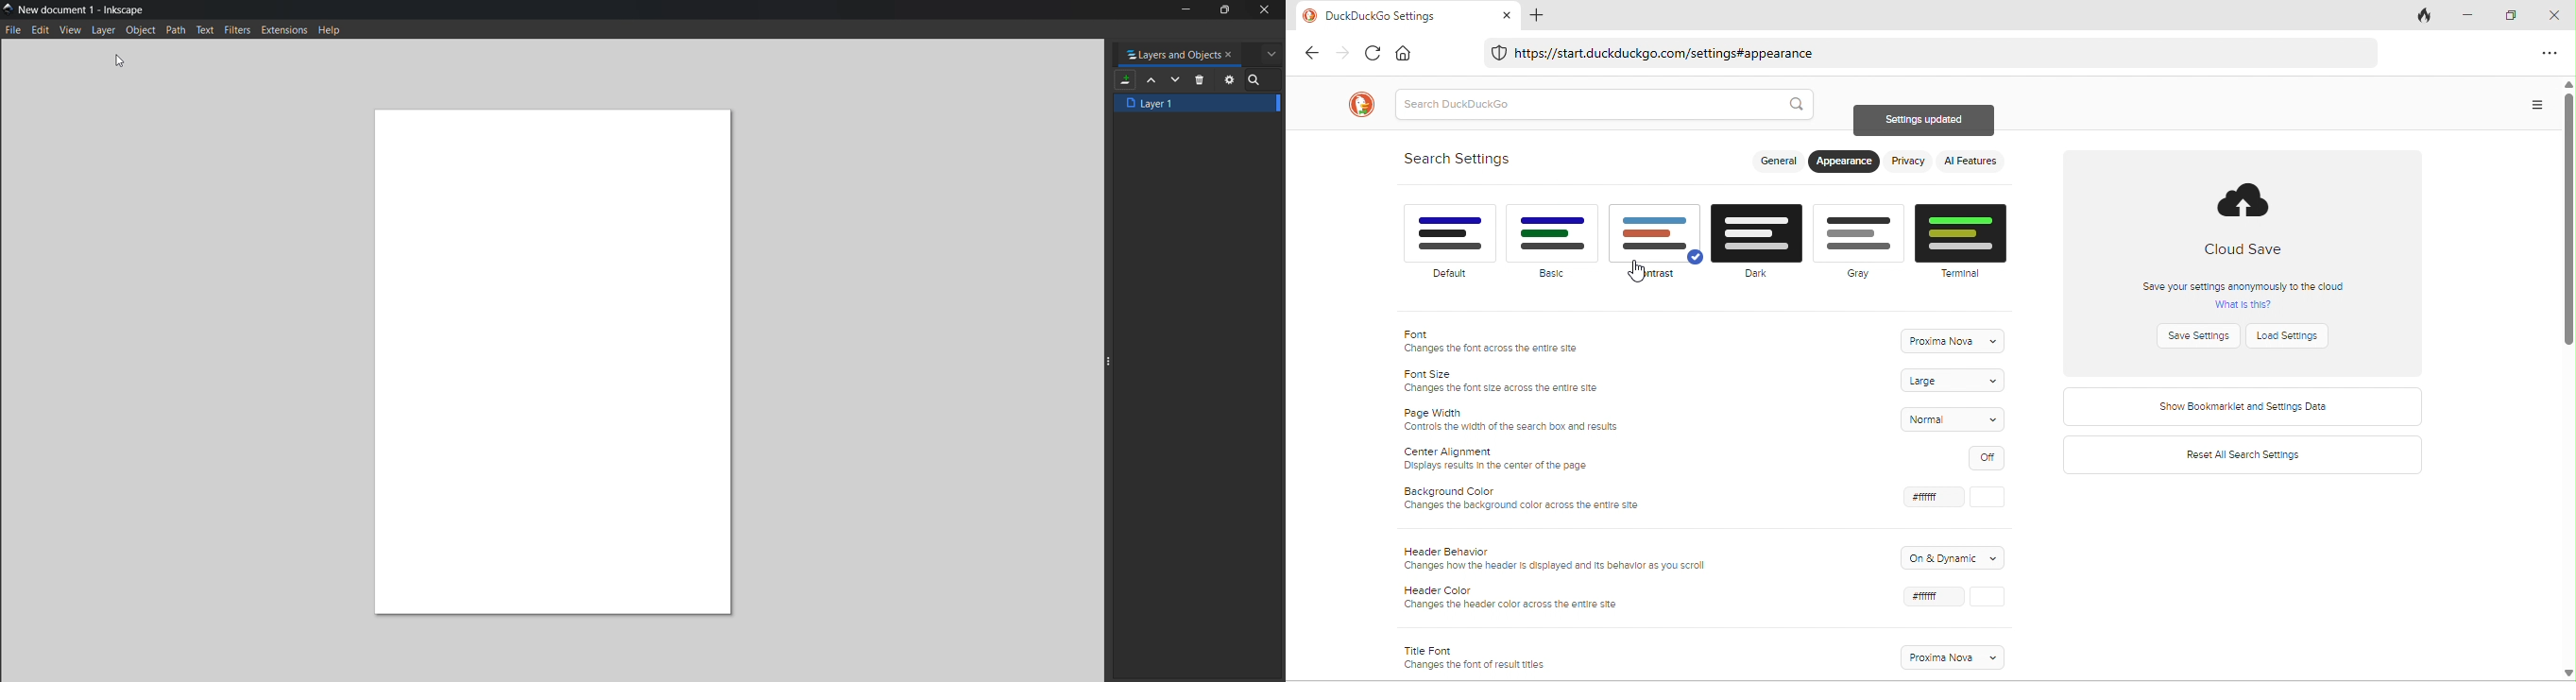 The height and width of the screenshot is (700, 2576). I want to click on minimize, so click(1186, 9).